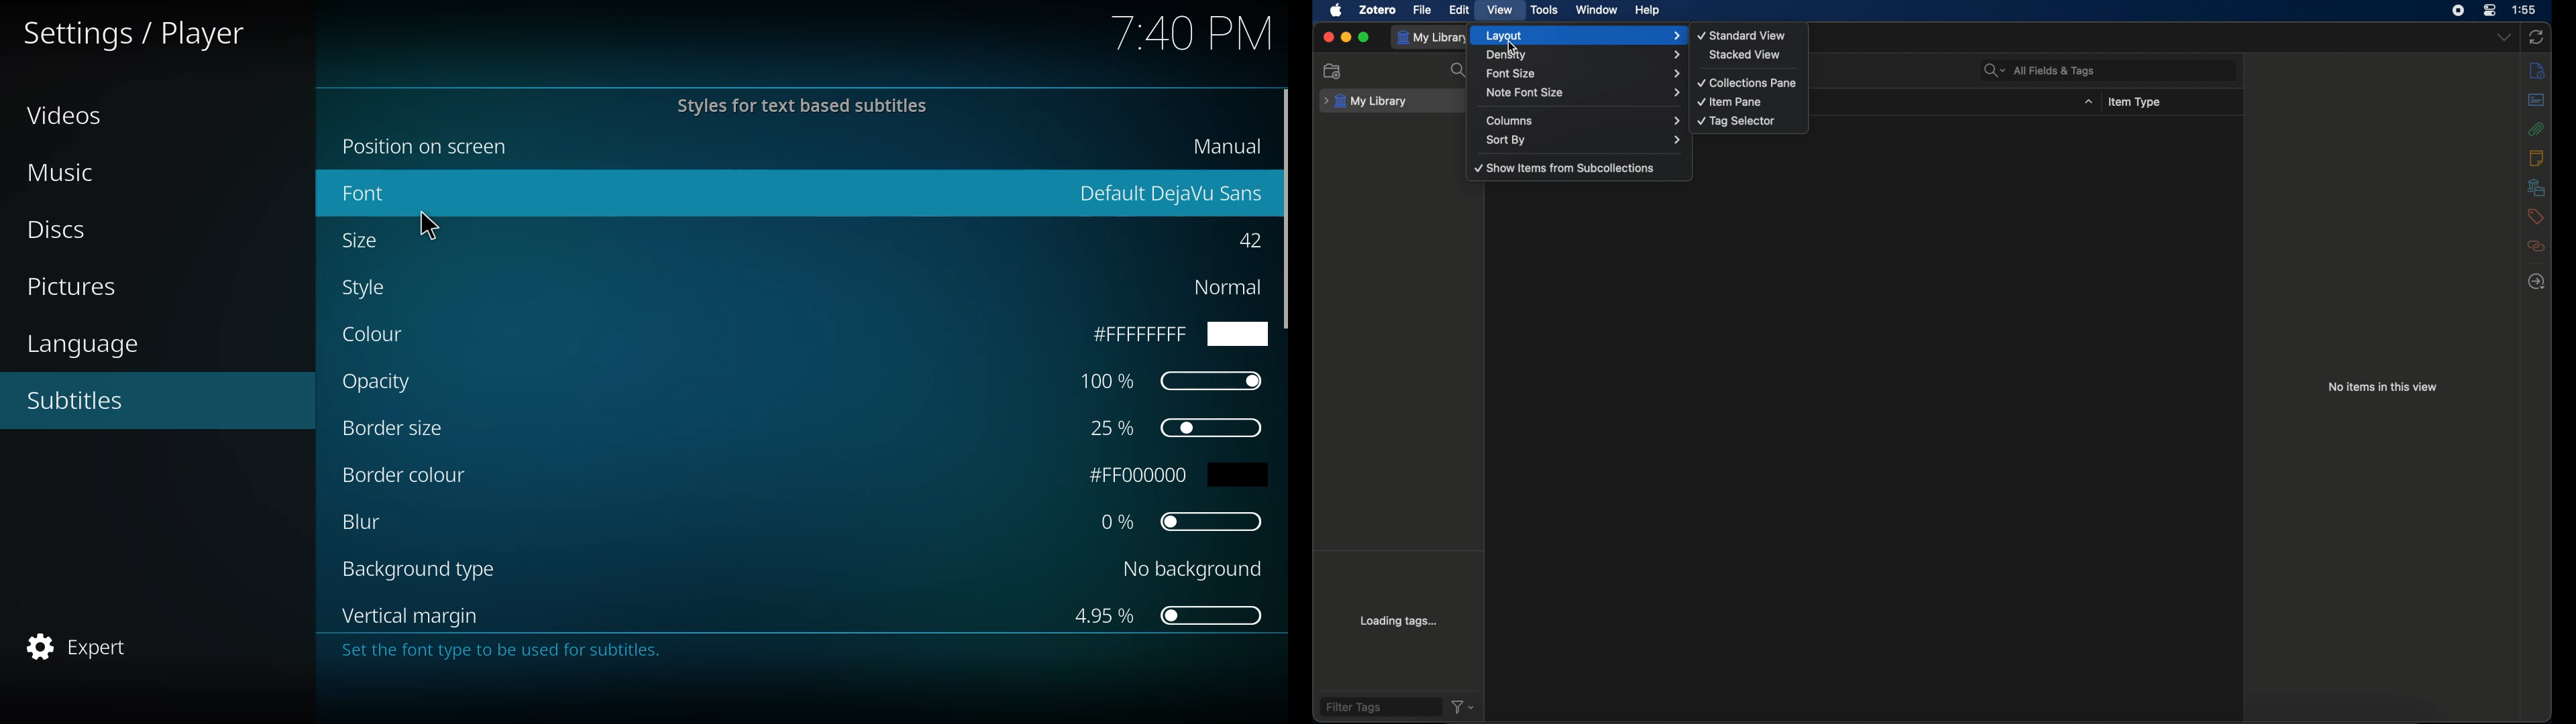  Describe the element at coordinates (2536, 36) in the screenshot. I see `sync` at that location.